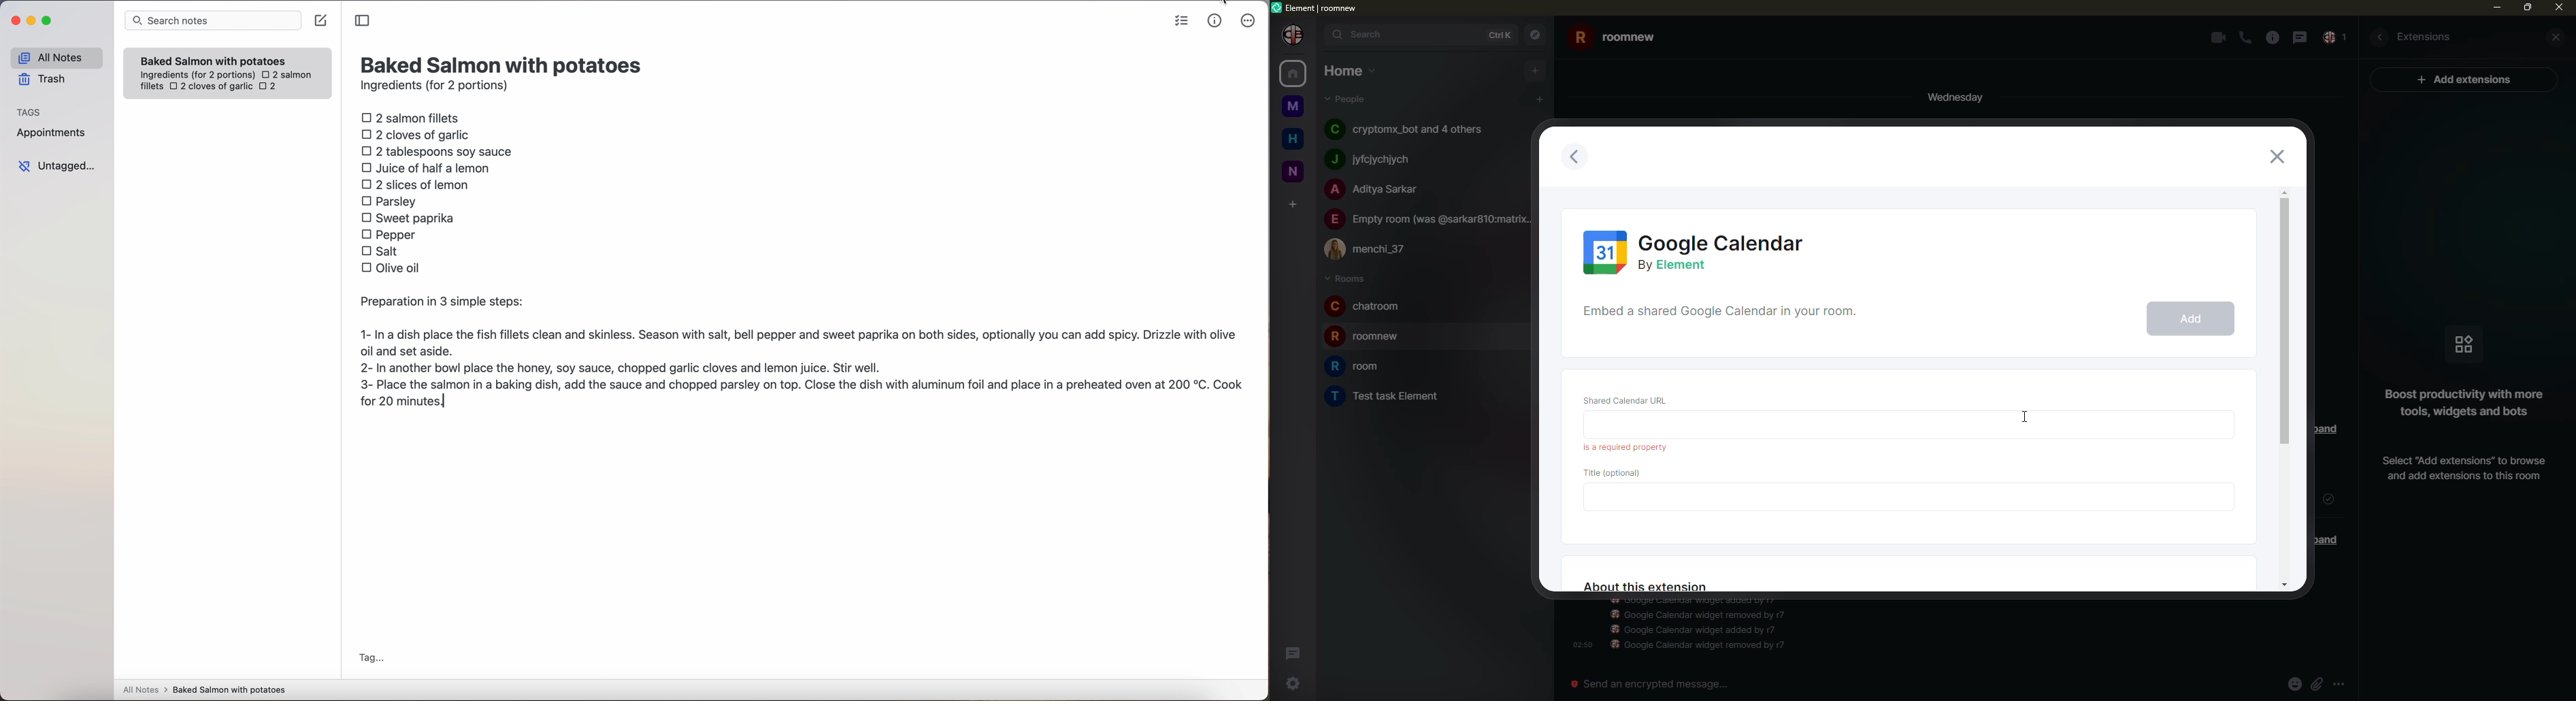  Describe the element at coordinates (1645, 587) in the screenshot. I see `about` at that location.